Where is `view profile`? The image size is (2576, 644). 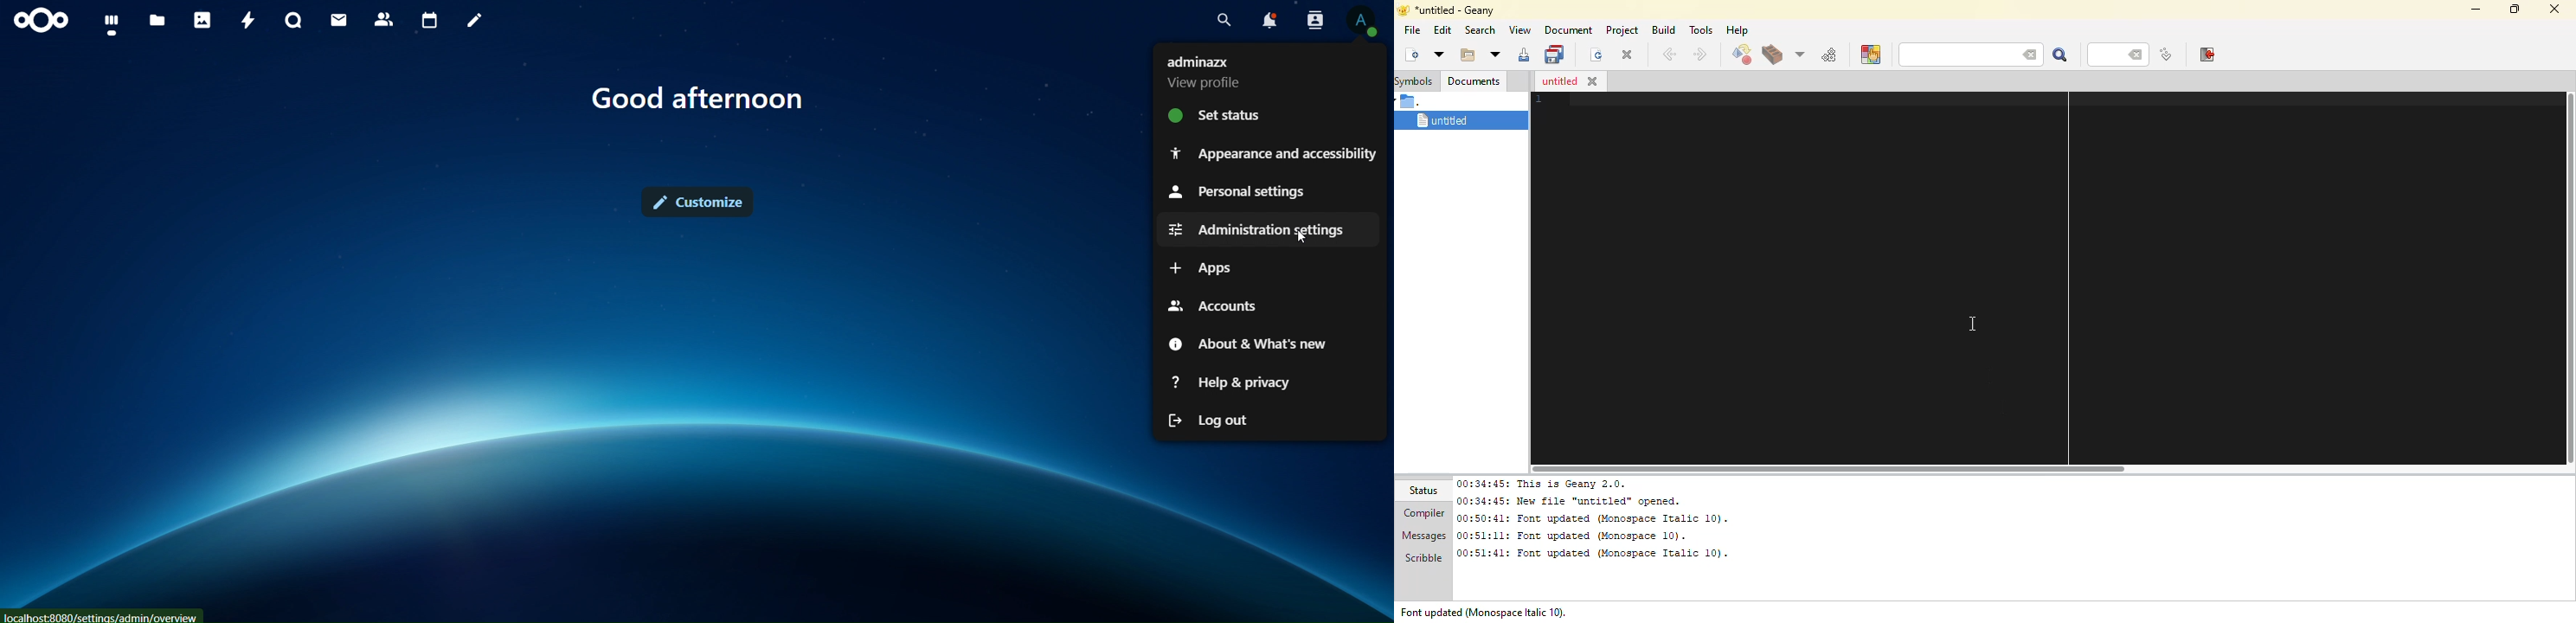
view profile is located at coordinates (1219, 73).